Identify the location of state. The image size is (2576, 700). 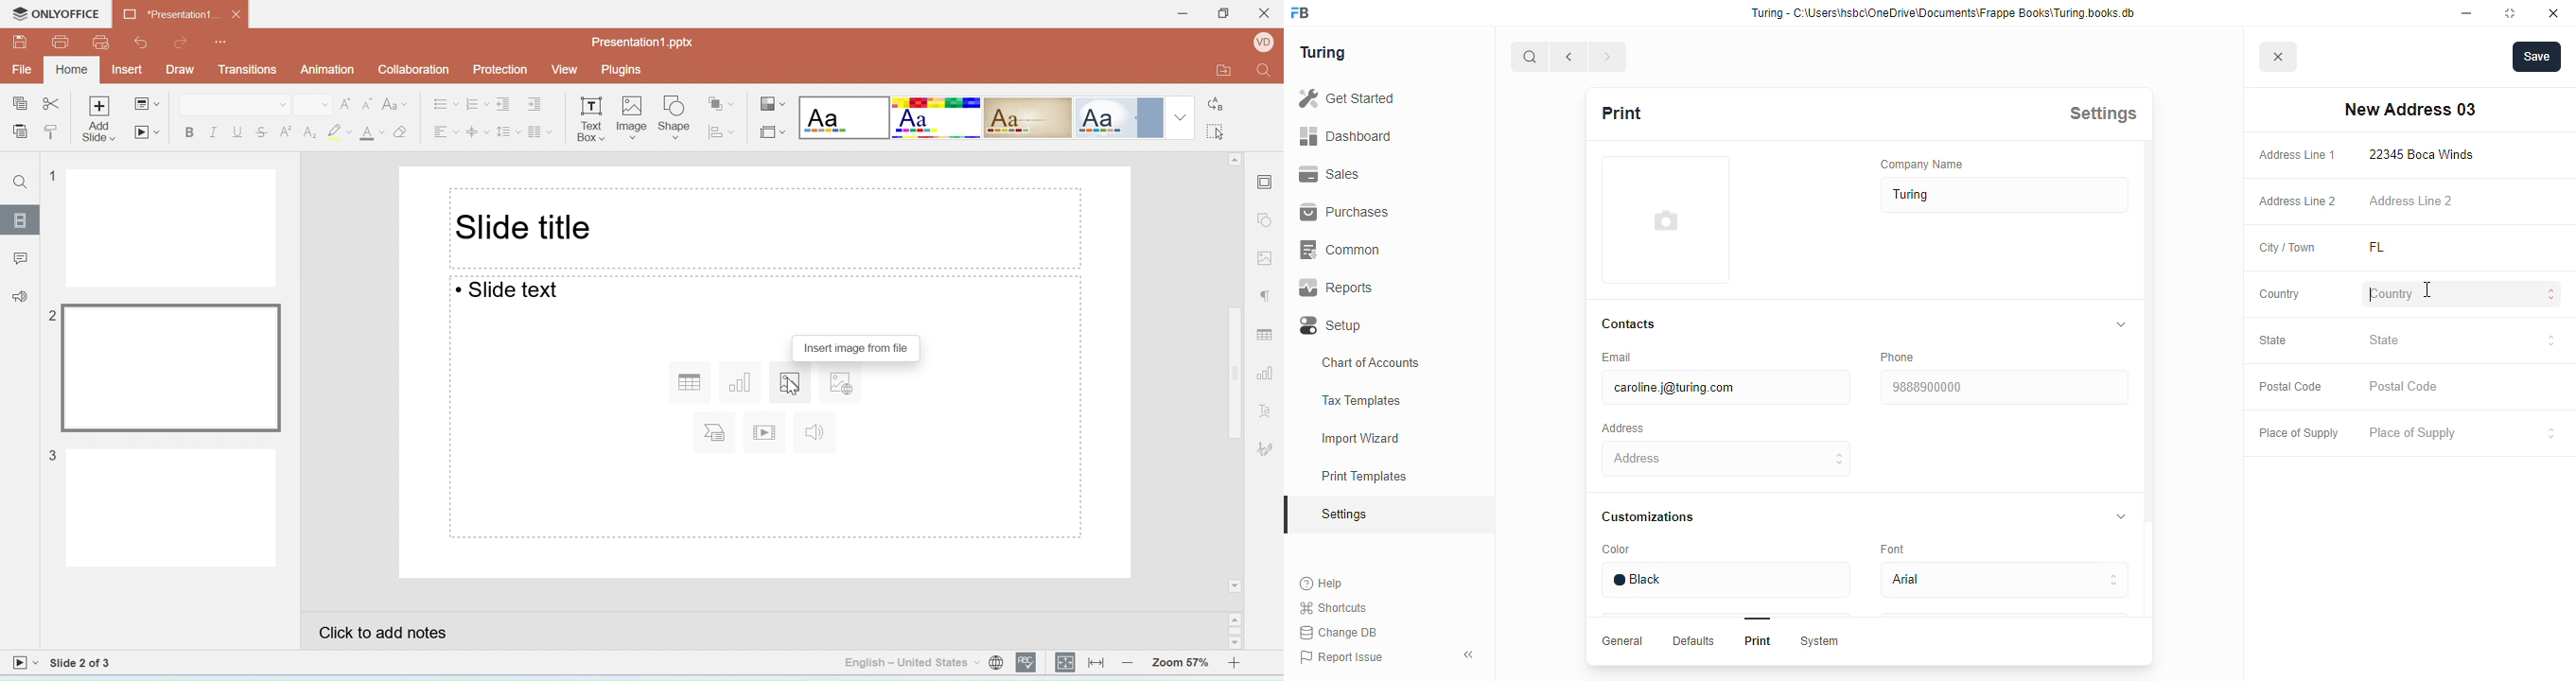
(2273, 340).